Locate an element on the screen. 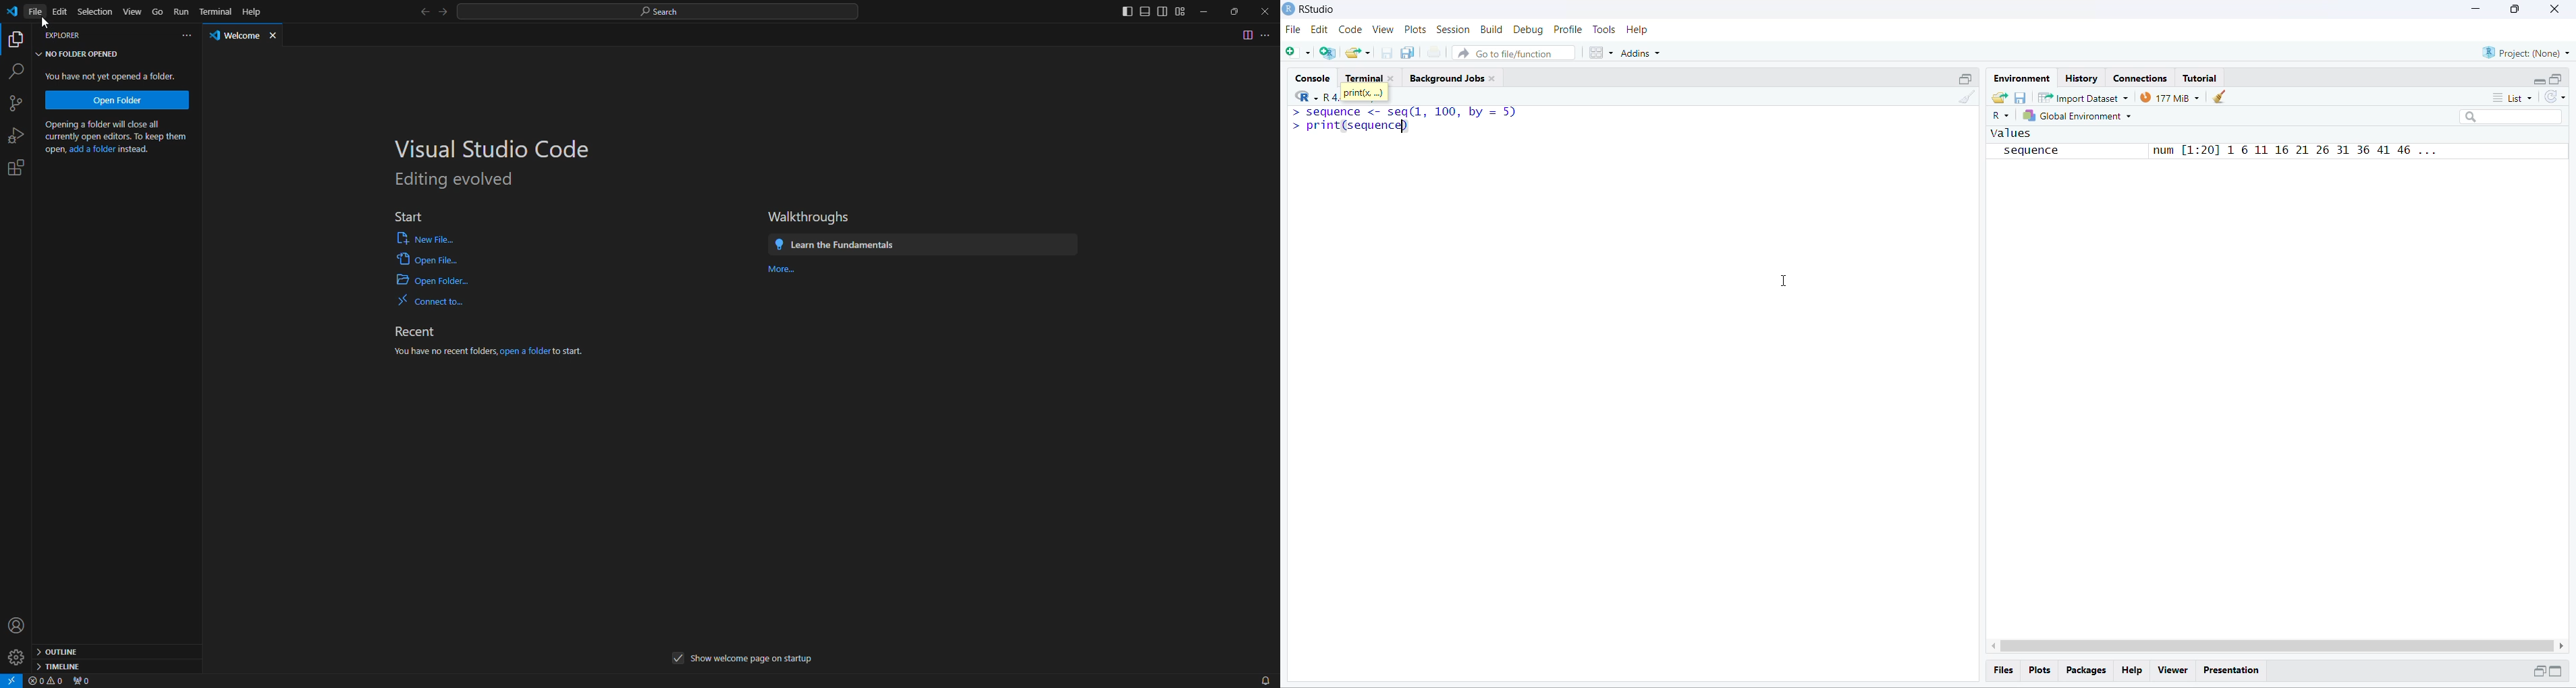 This screenshot has width=2576, height=700. print(x, ...) is located at coordinates (1365, 93).